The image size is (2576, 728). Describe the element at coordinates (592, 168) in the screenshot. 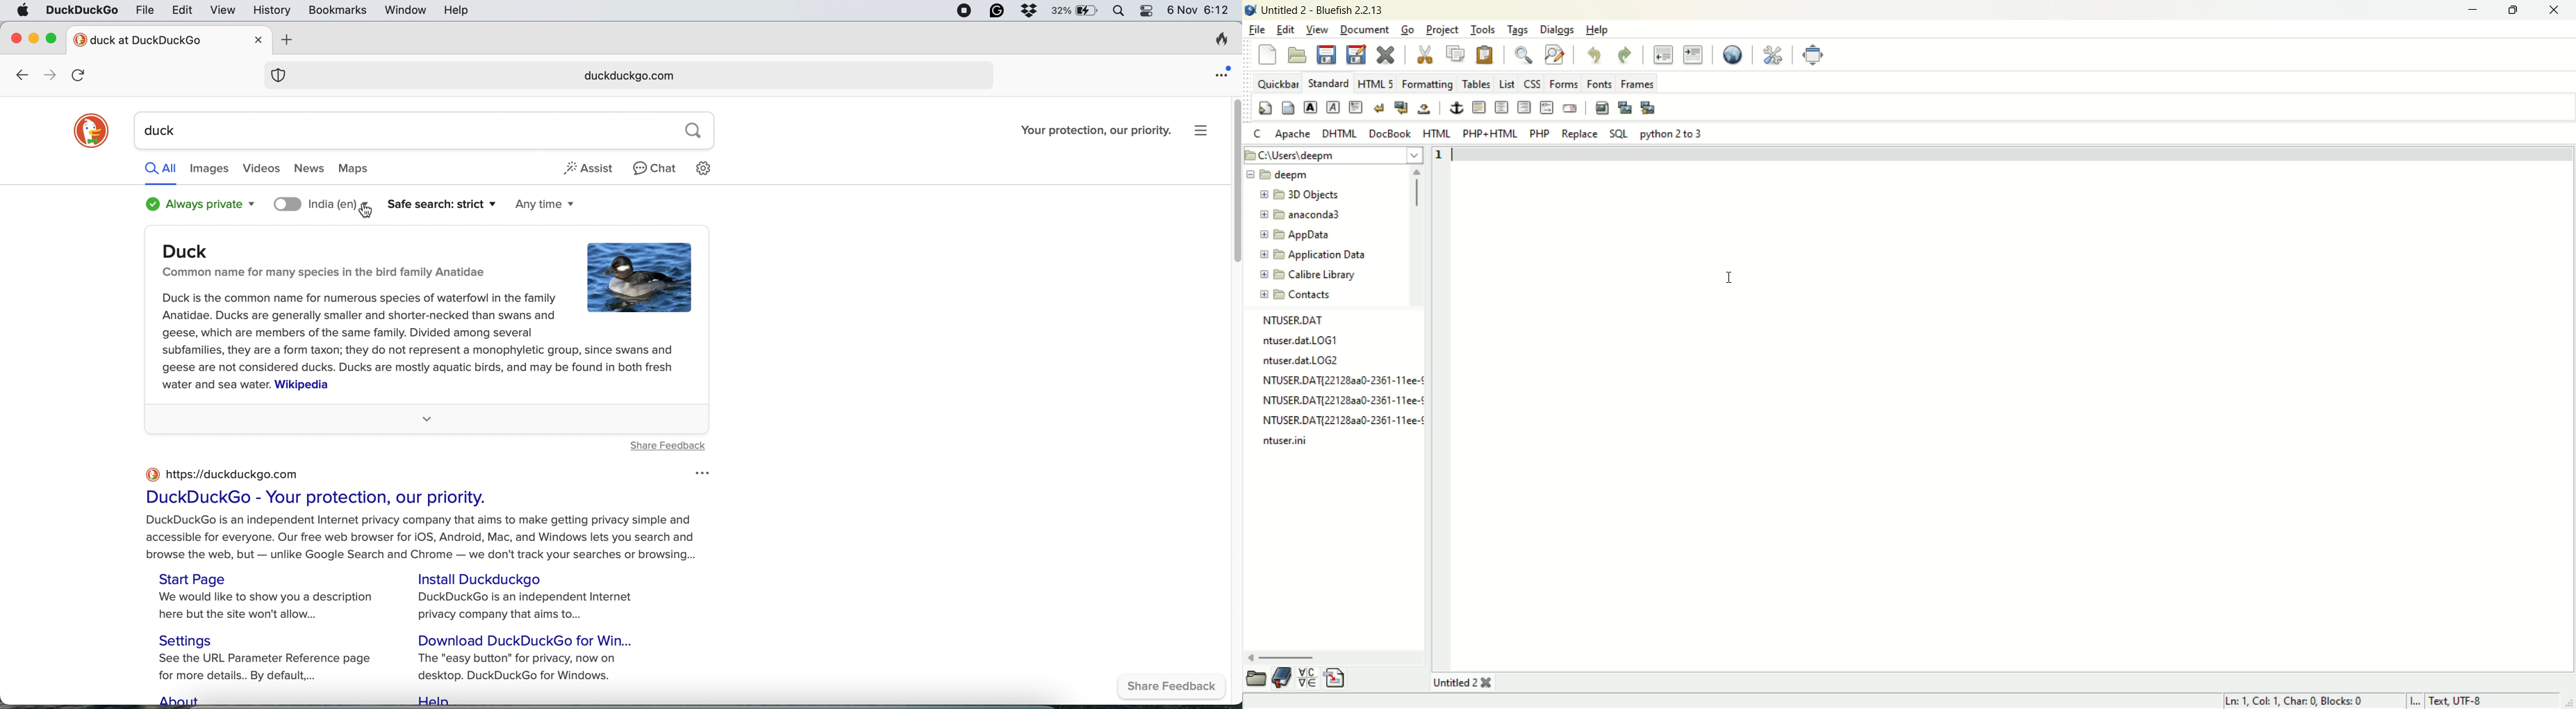

I see `assist` at that location.